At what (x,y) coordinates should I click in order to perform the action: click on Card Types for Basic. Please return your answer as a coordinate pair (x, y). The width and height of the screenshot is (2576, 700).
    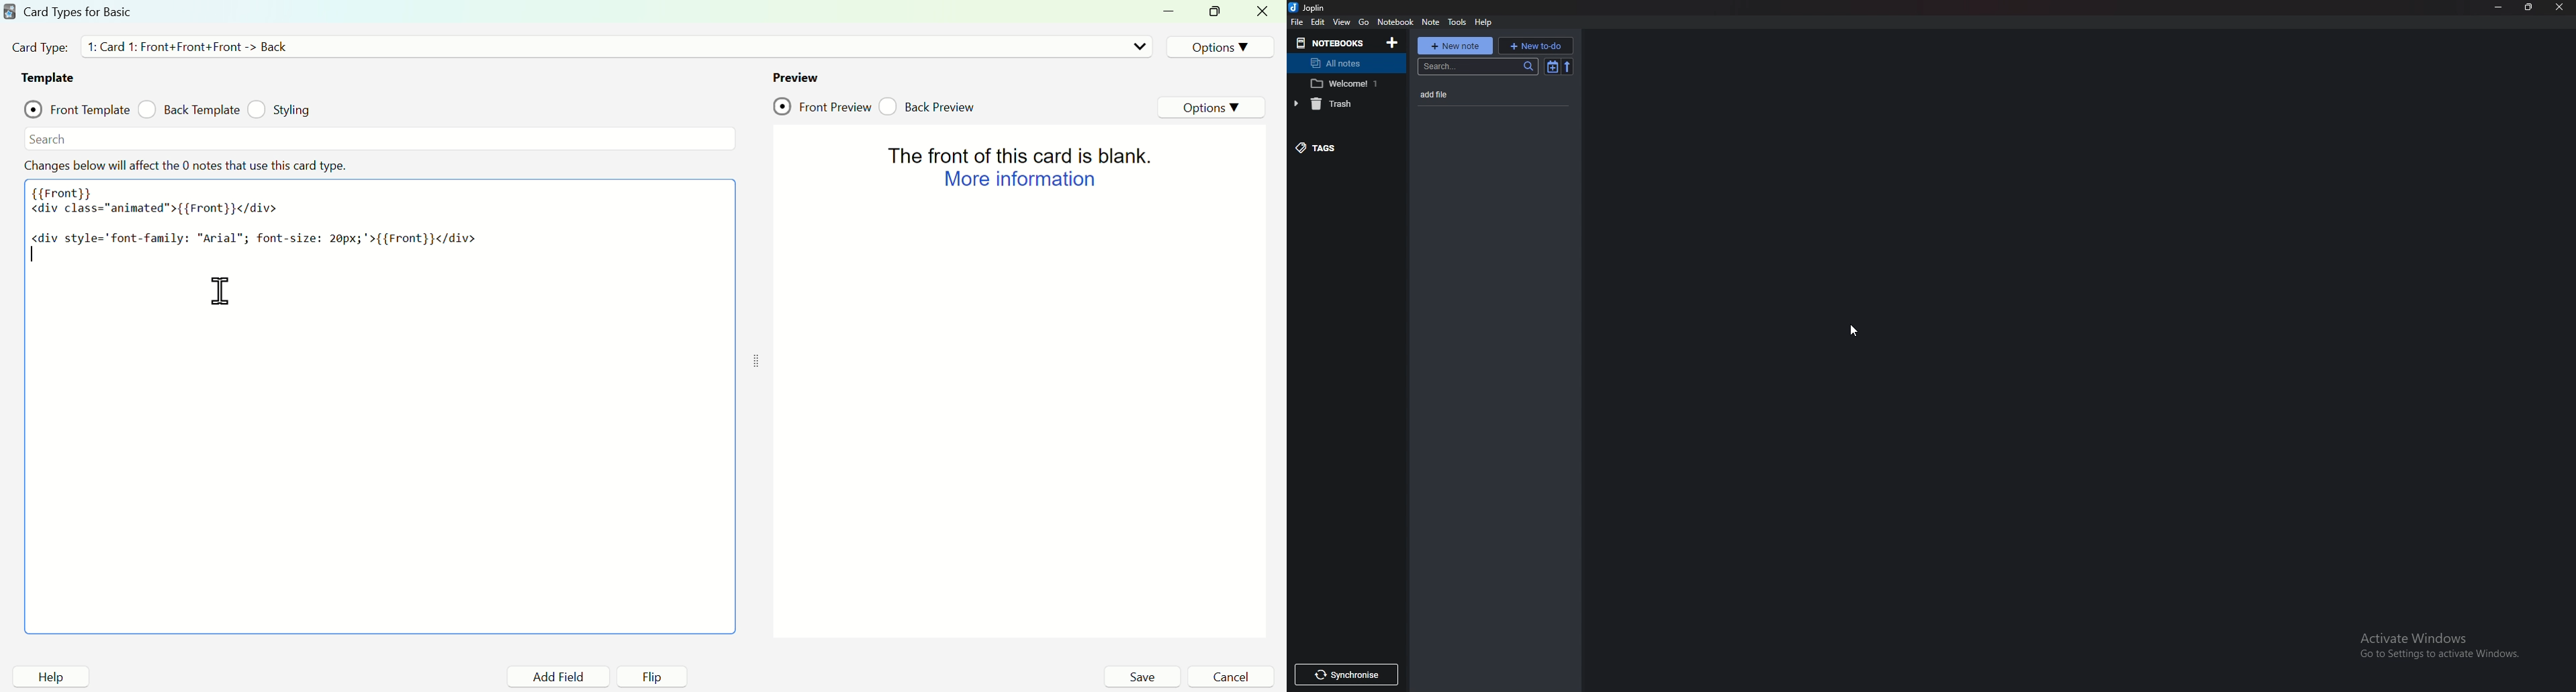
    Looking at the image, I should click on (78, 11).